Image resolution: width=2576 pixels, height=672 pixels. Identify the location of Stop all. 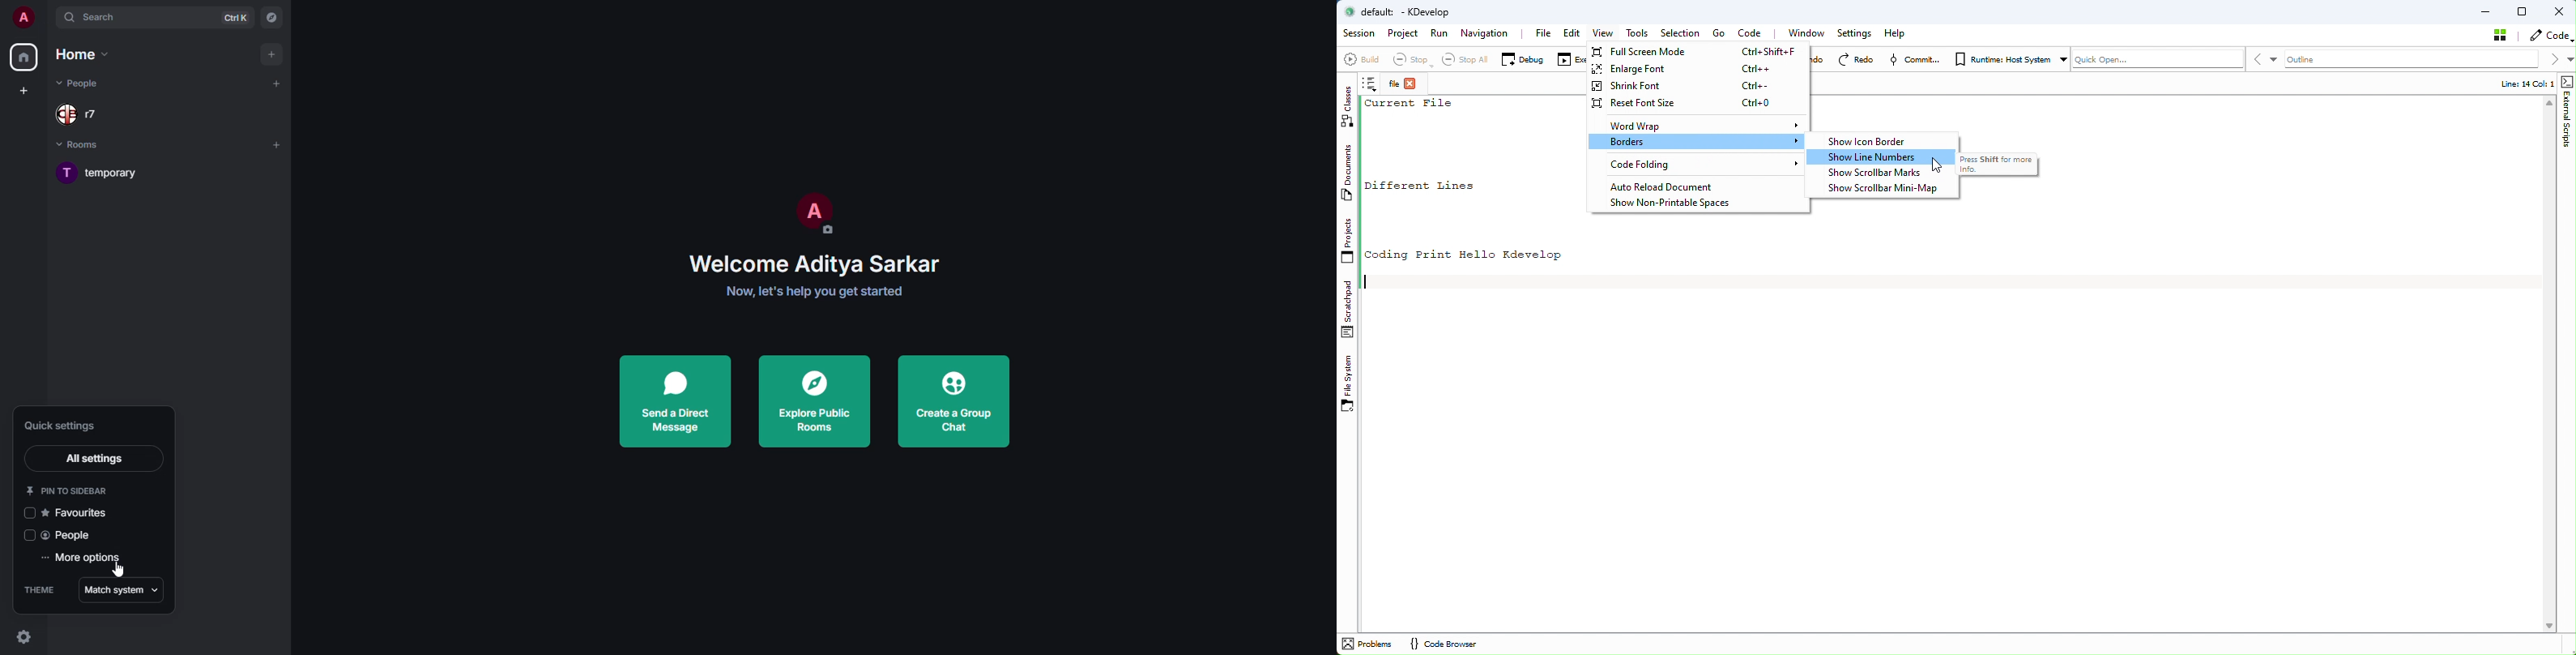
(1461, 59).